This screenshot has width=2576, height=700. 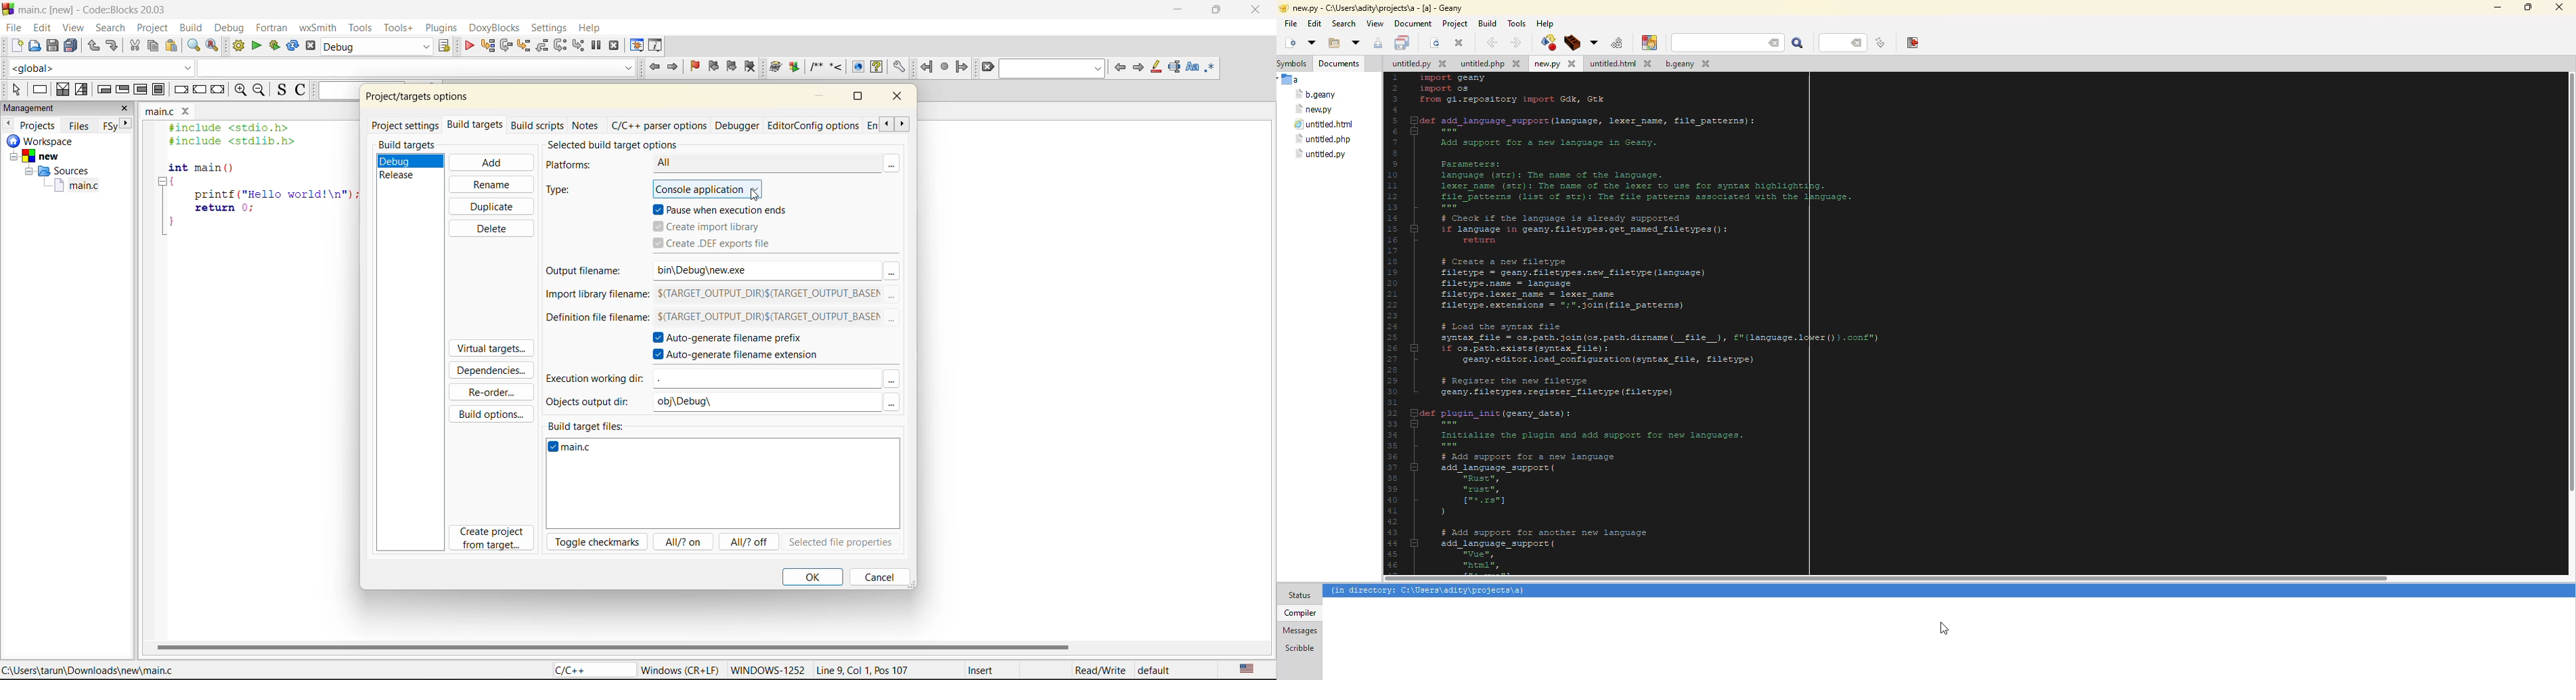 What do you see at coordinates (410, 161) in the screenshot?
I see `debug` at bounding box center [410, 161].